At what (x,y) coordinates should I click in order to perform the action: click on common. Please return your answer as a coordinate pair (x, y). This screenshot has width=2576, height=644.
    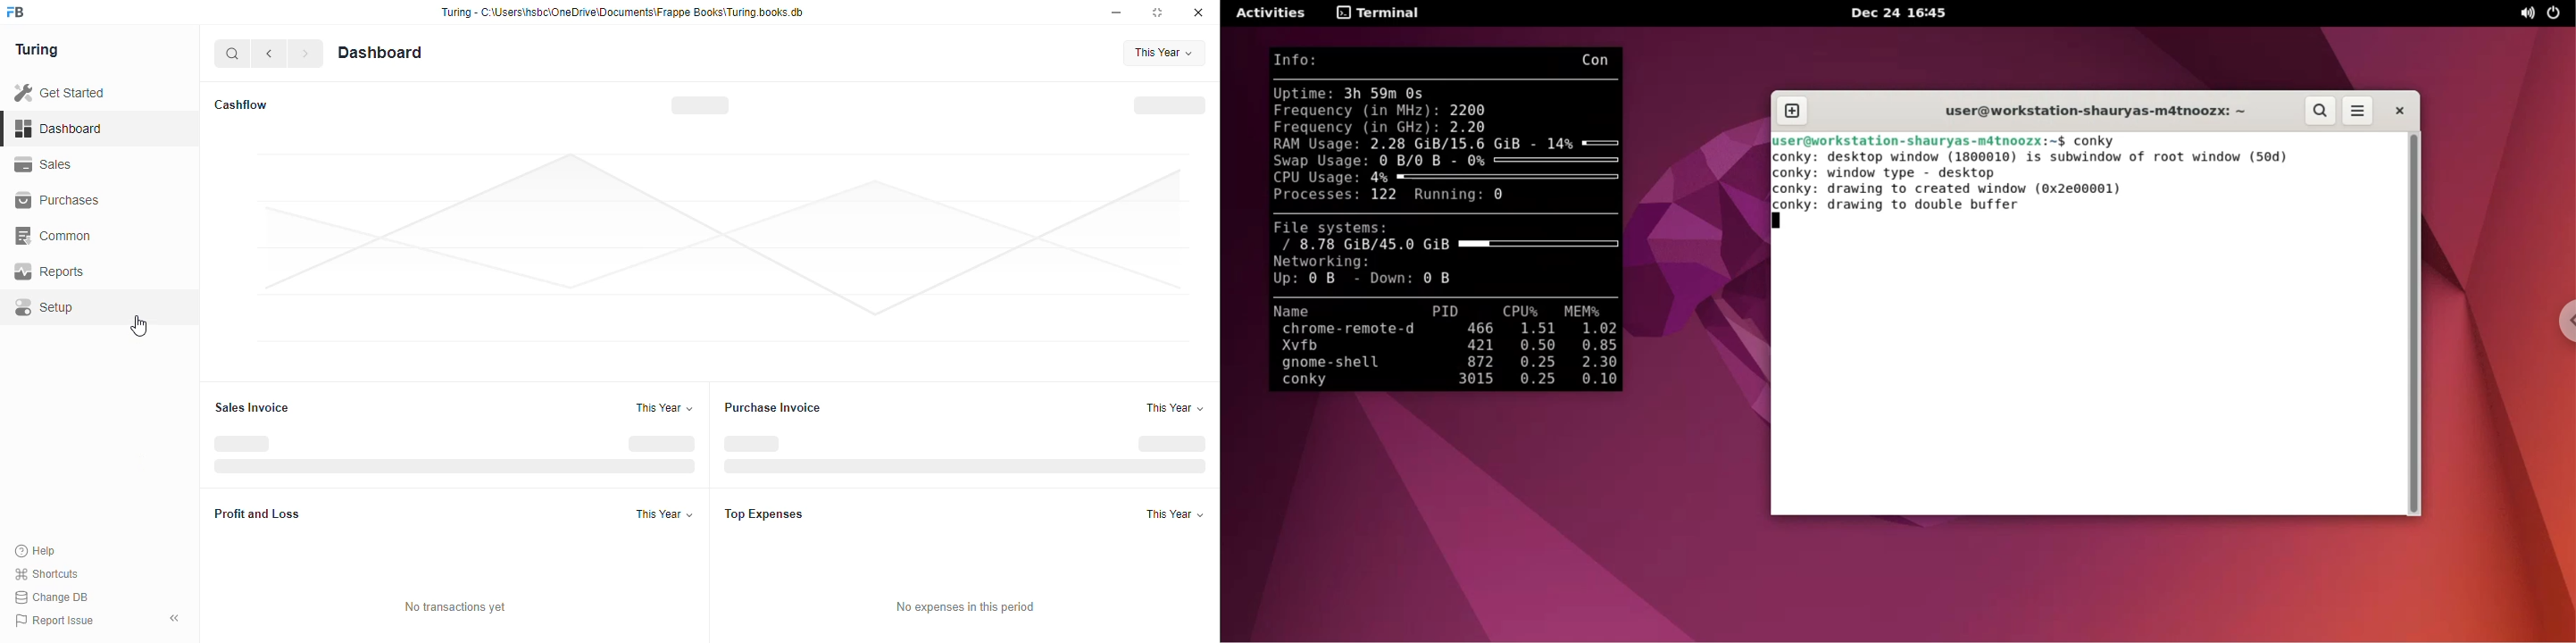
    Looking at the image, I should click on (54, 236).